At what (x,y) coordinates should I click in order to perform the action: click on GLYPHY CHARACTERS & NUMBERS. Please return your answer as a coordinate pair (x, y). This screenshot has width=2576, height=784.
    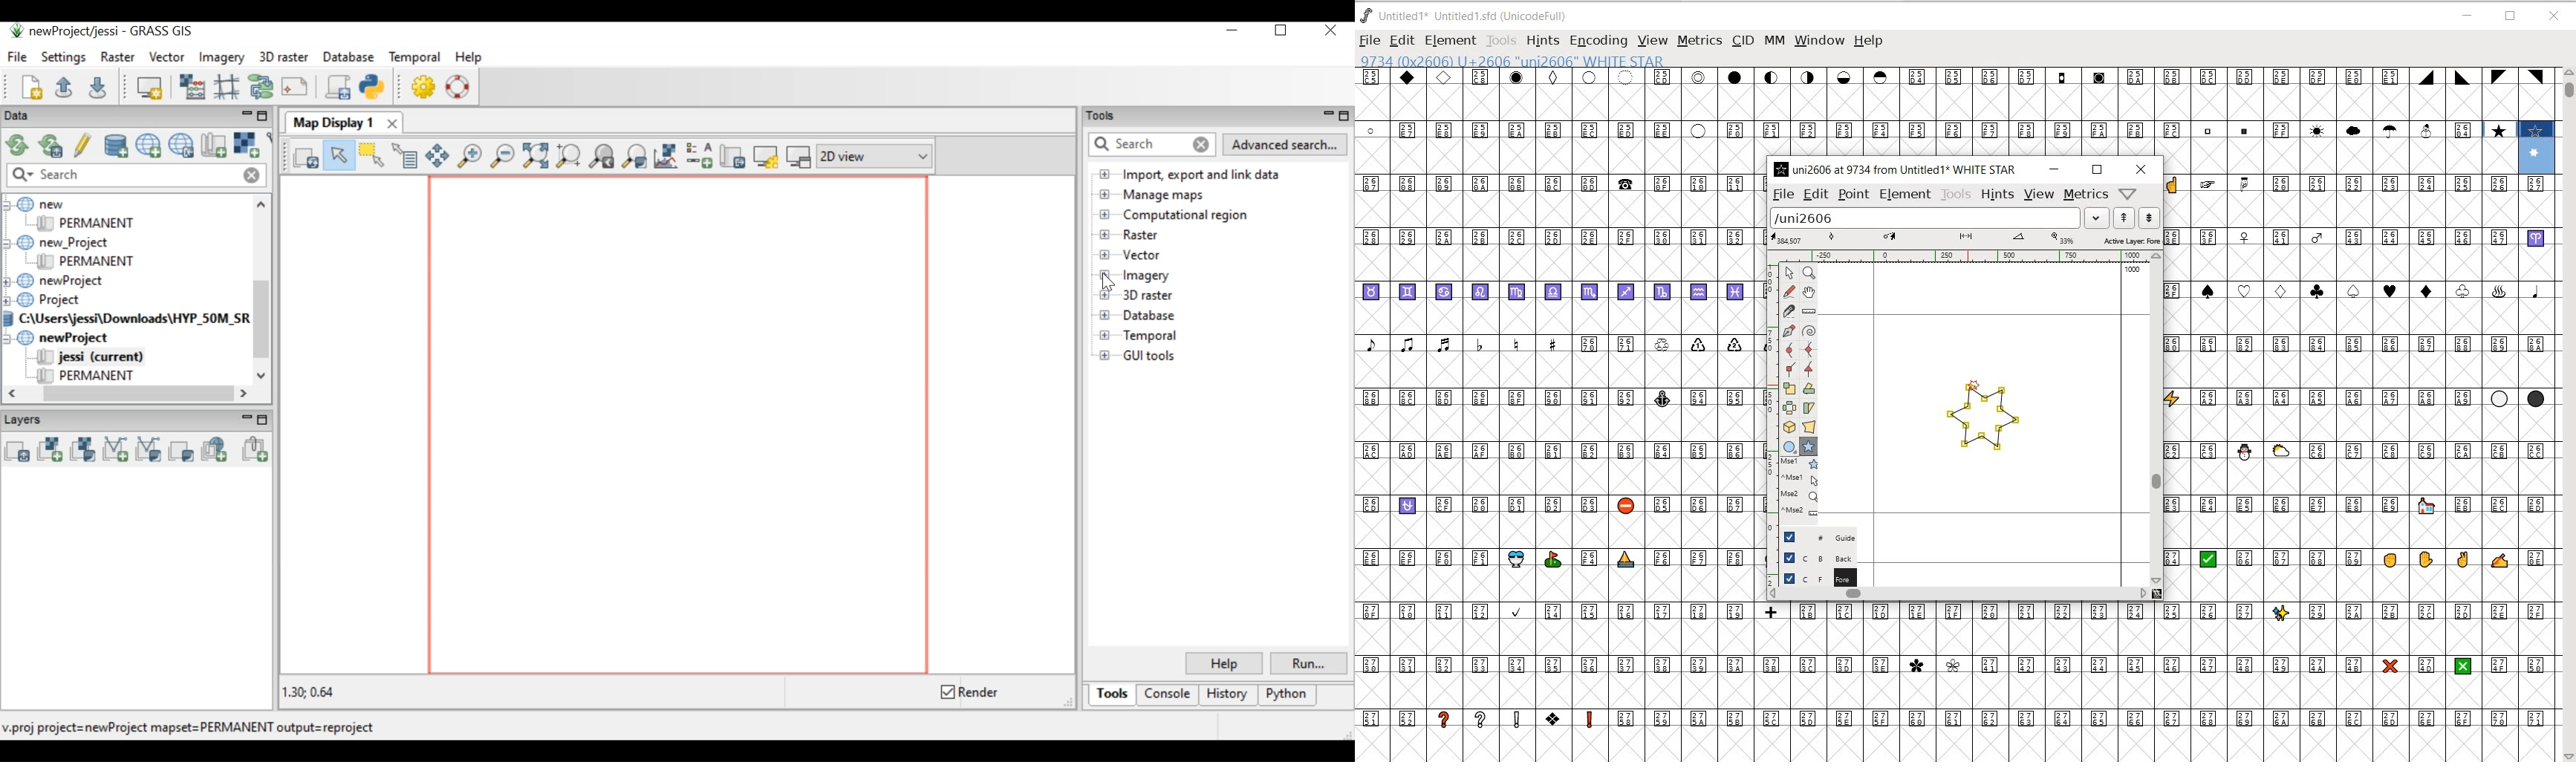
    Looking at the image, I should click on (1556, 459).